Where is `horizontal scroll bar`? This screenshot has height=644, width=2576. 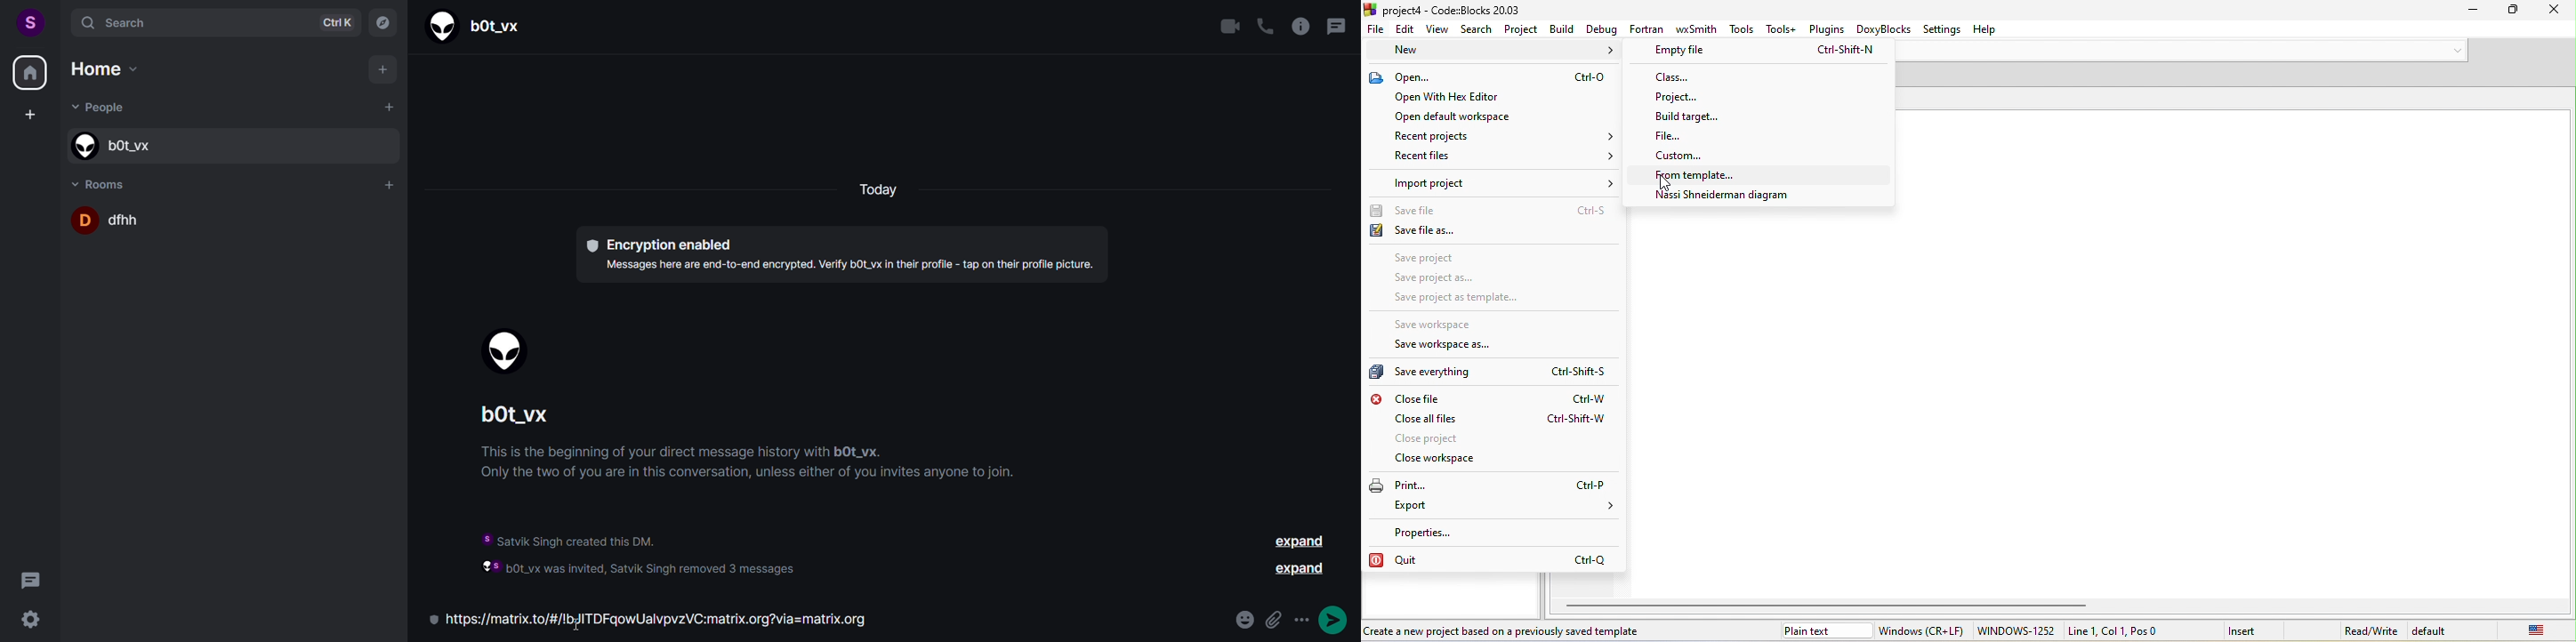 horizontal scroll bar is located at coordinates (1831, 605).